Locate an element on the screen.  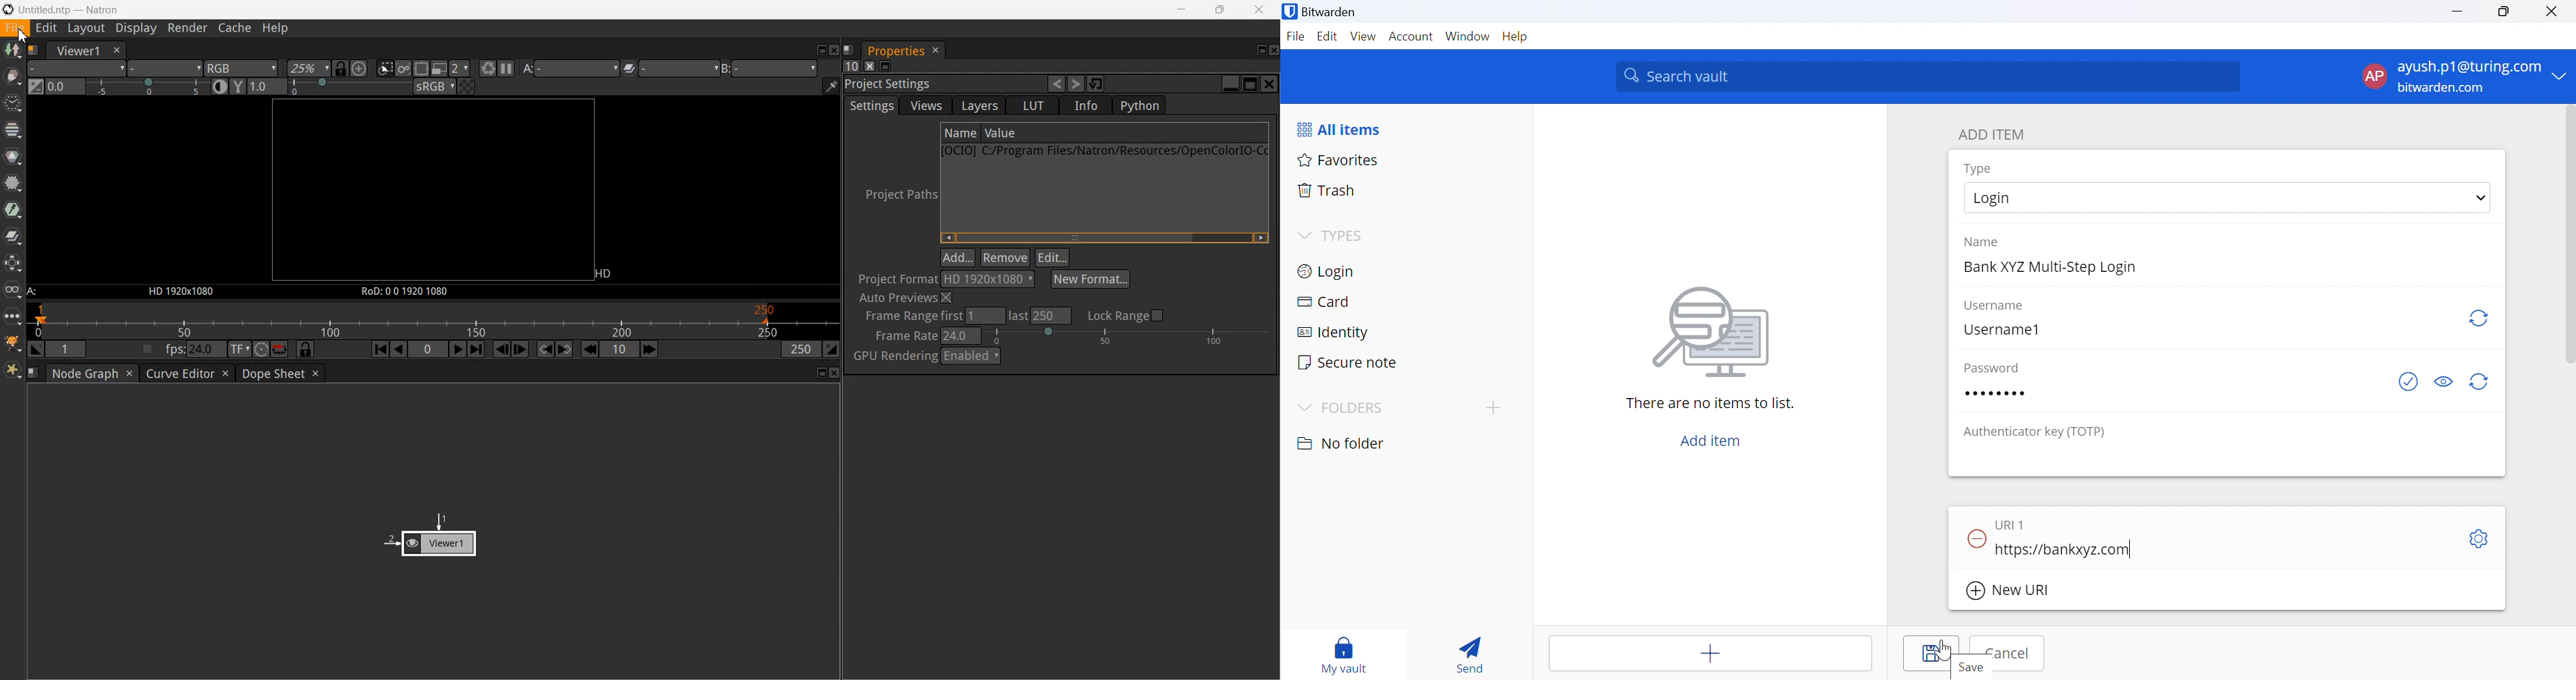
Type is located at coordinates (1979, 169).